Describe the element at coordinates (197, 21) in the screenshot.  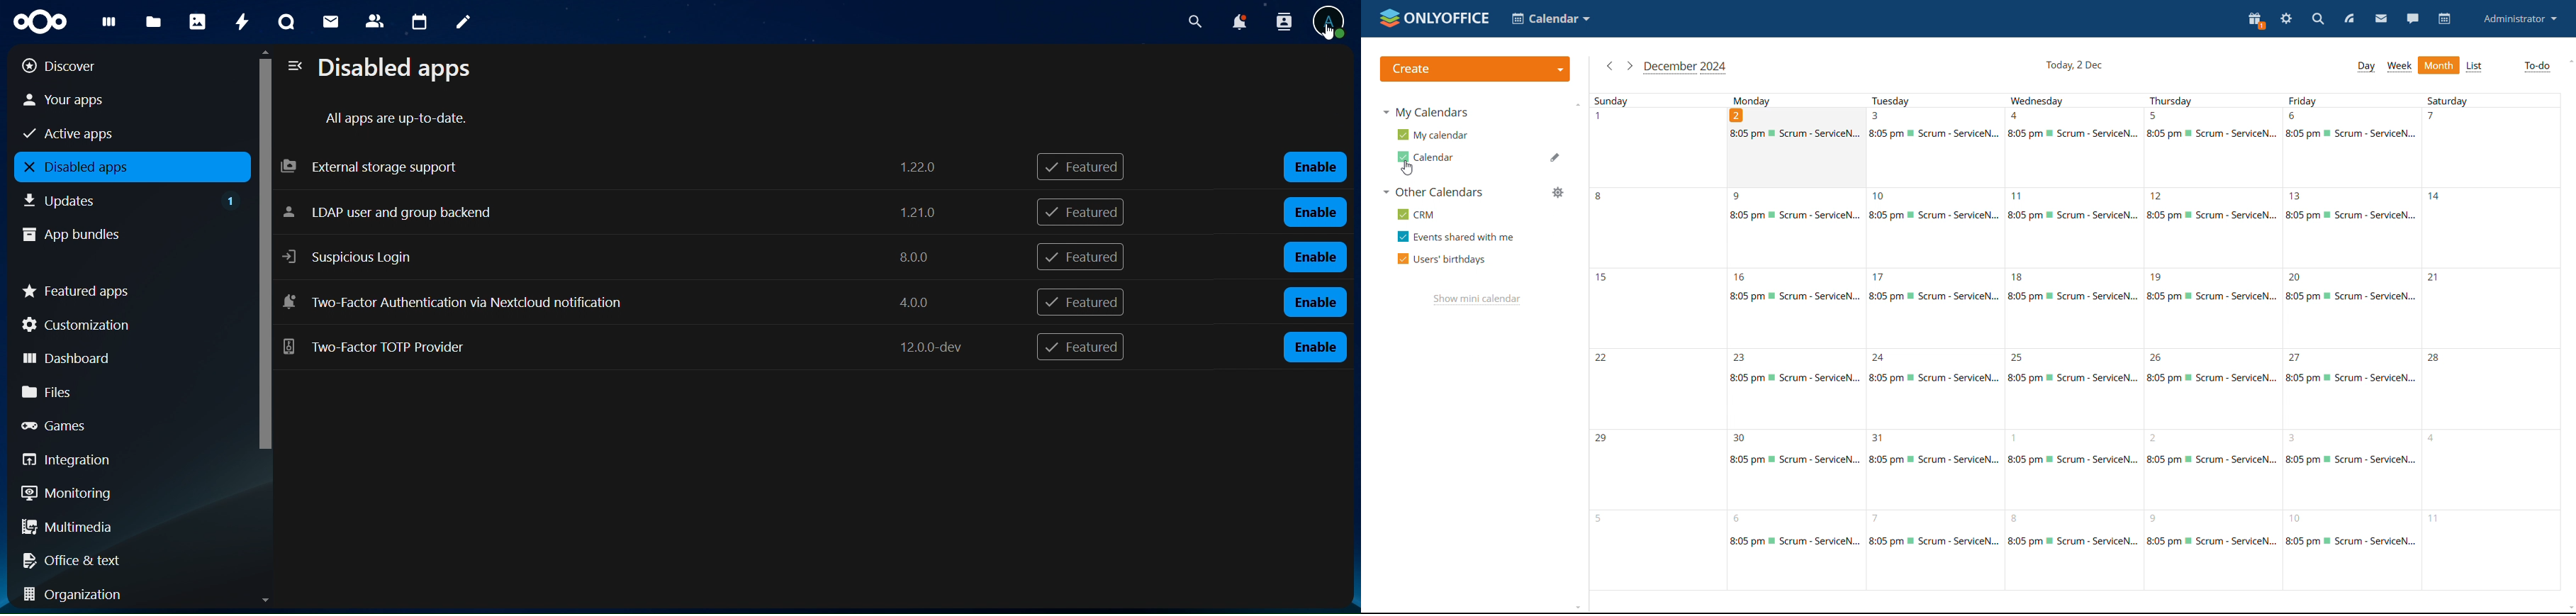
I see `photos` at that location.